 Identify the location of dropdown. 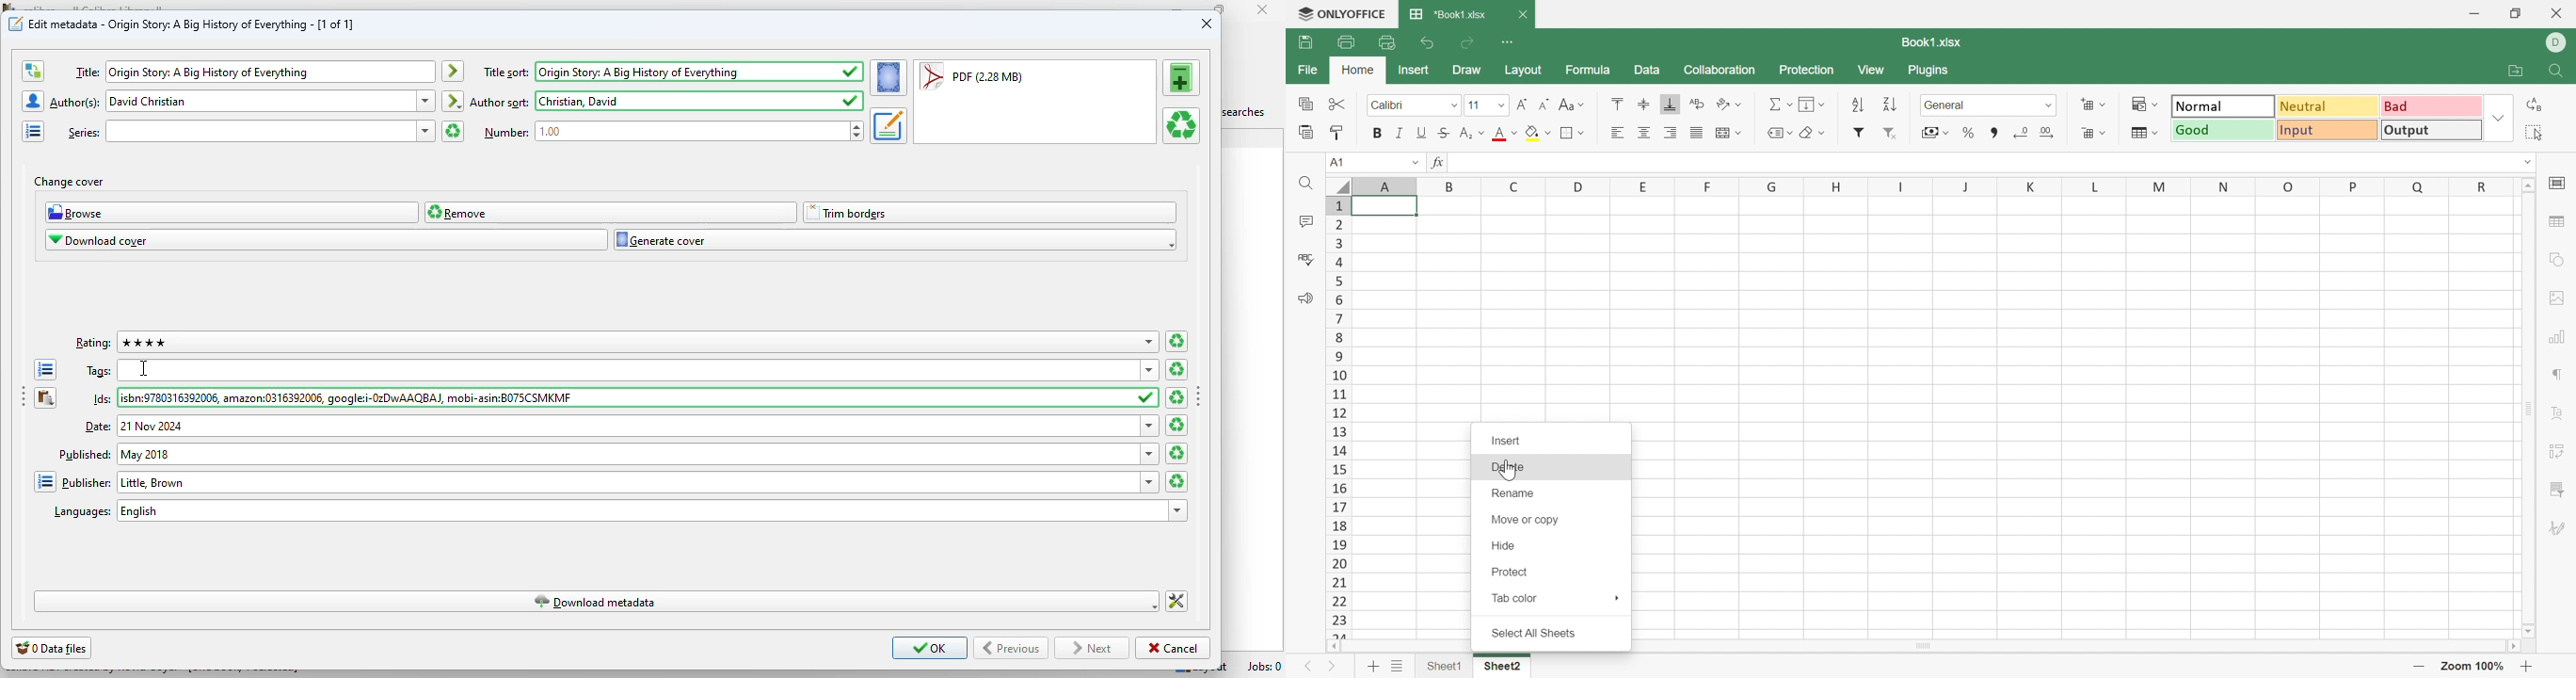
(1178, 511).